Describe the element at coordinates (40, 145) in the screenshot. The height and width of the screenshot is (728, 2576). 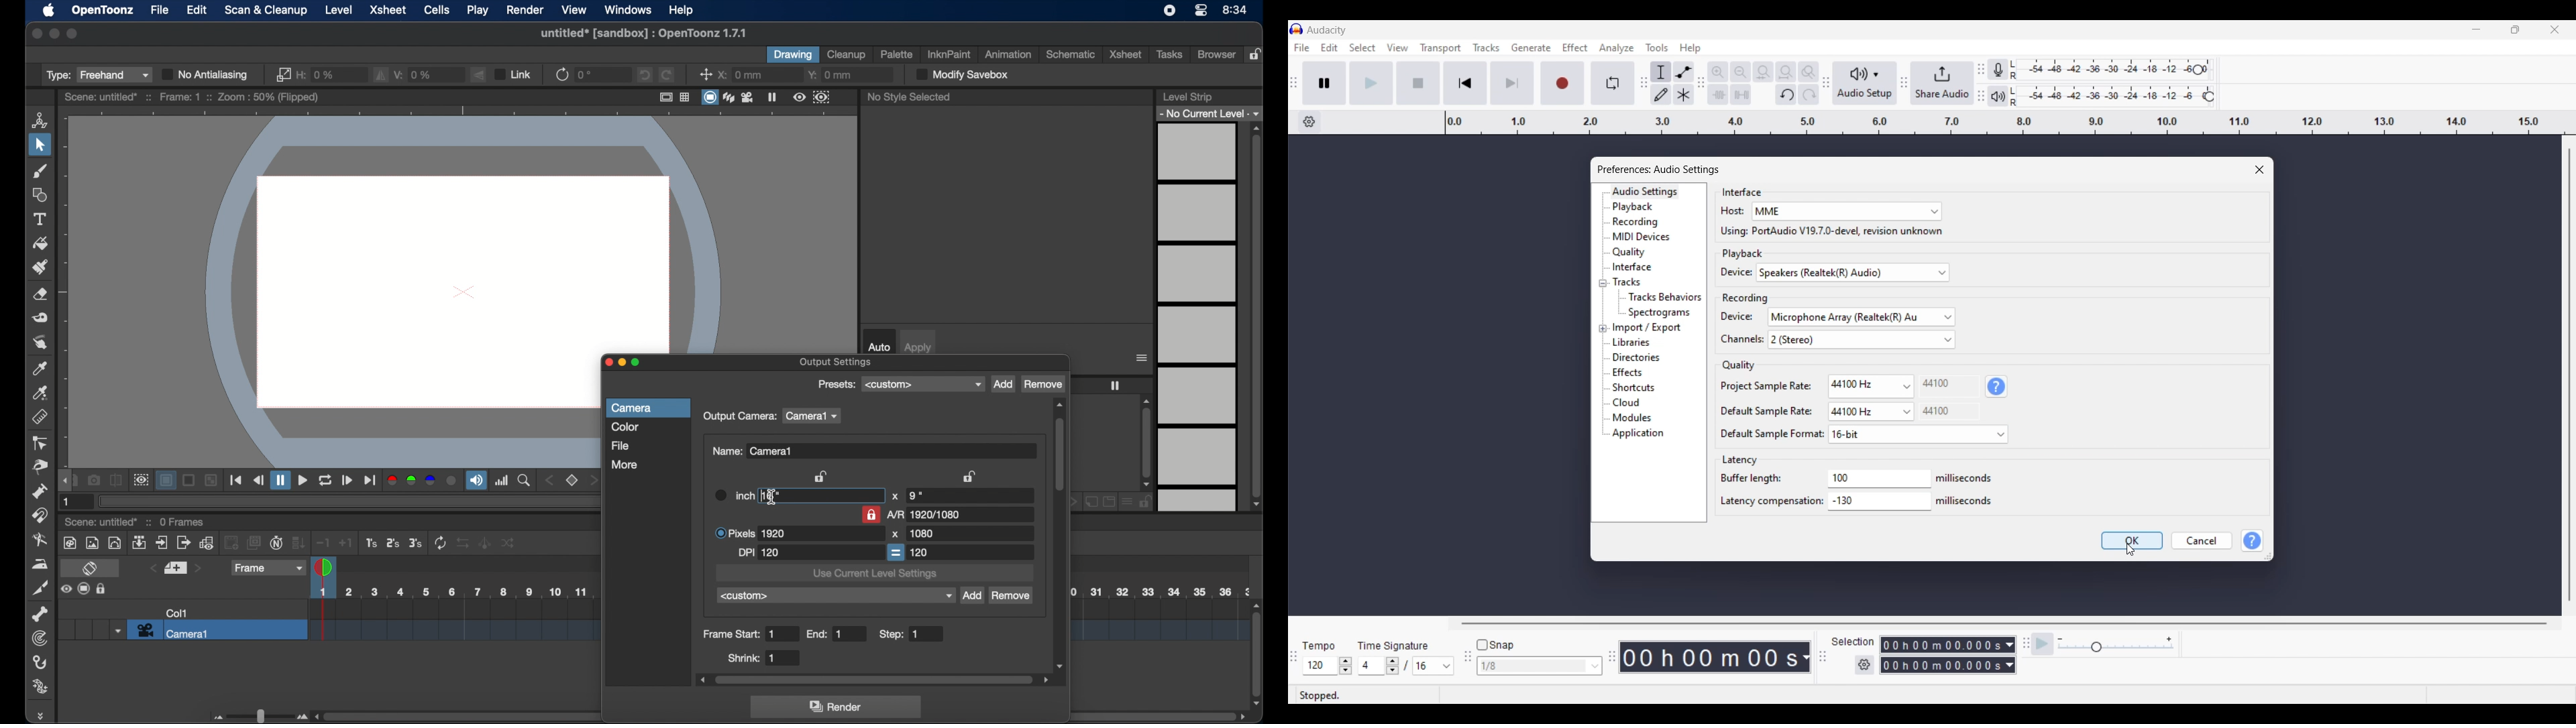
I see `selection tool` at that location.